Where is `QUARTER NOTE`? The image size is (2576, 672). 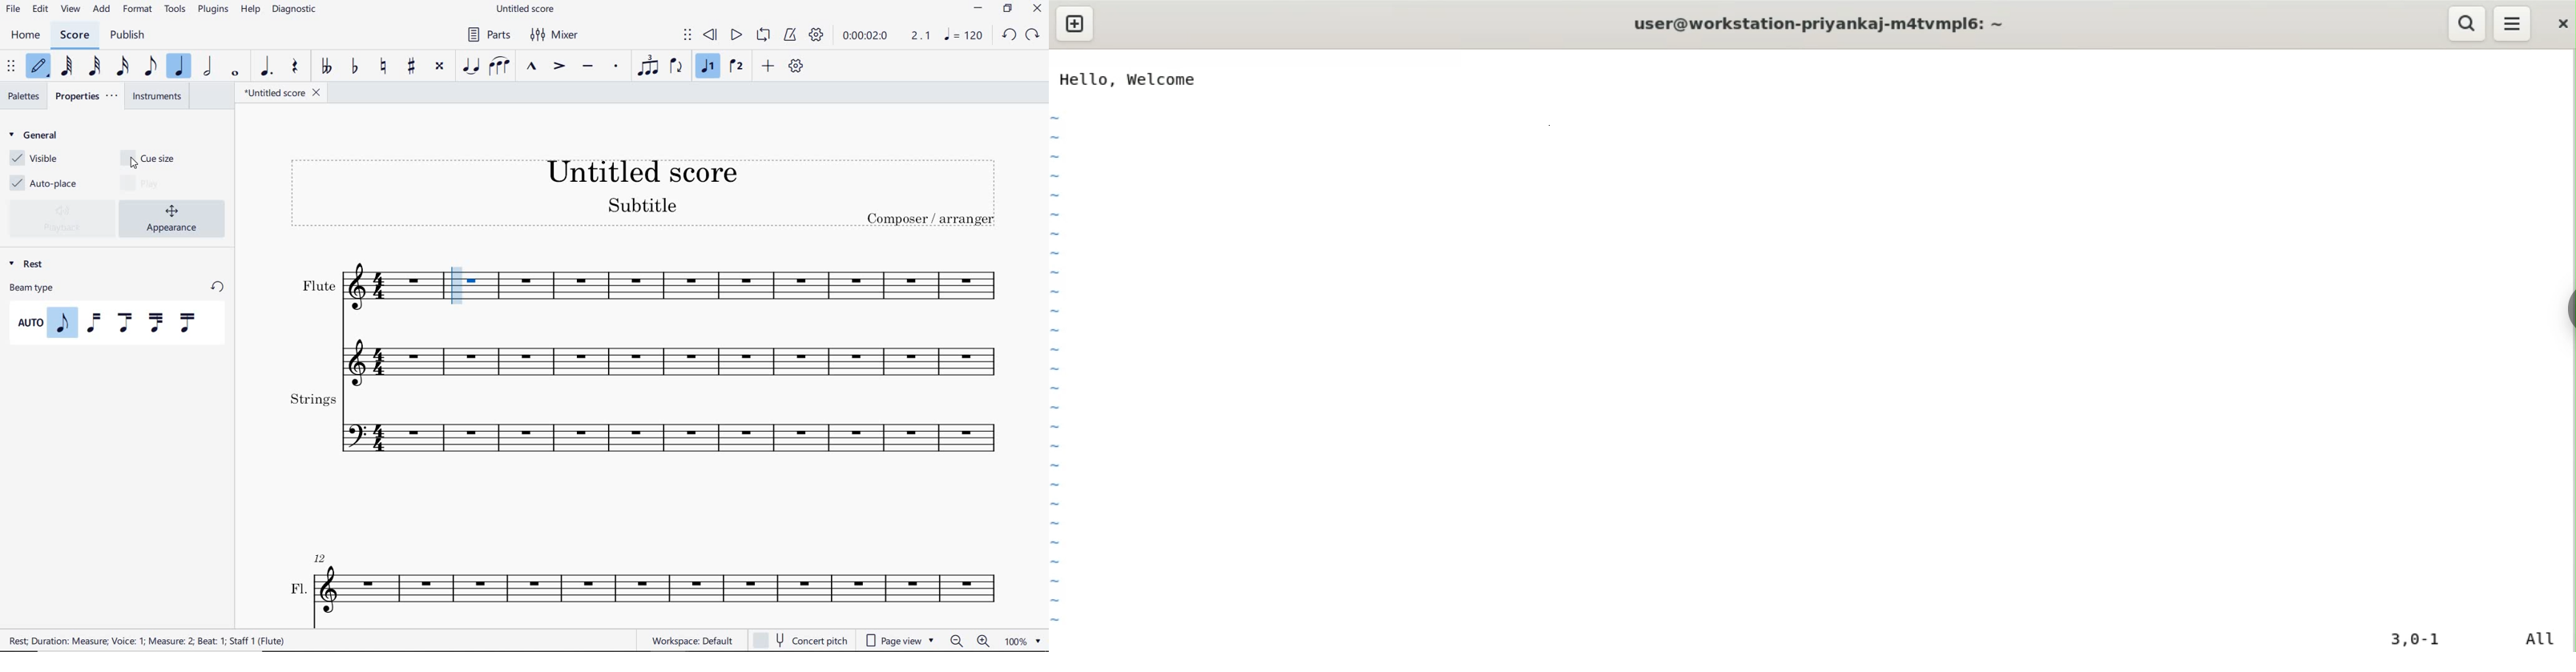
QUARTER NOTE is located at coordinates (181, 67).